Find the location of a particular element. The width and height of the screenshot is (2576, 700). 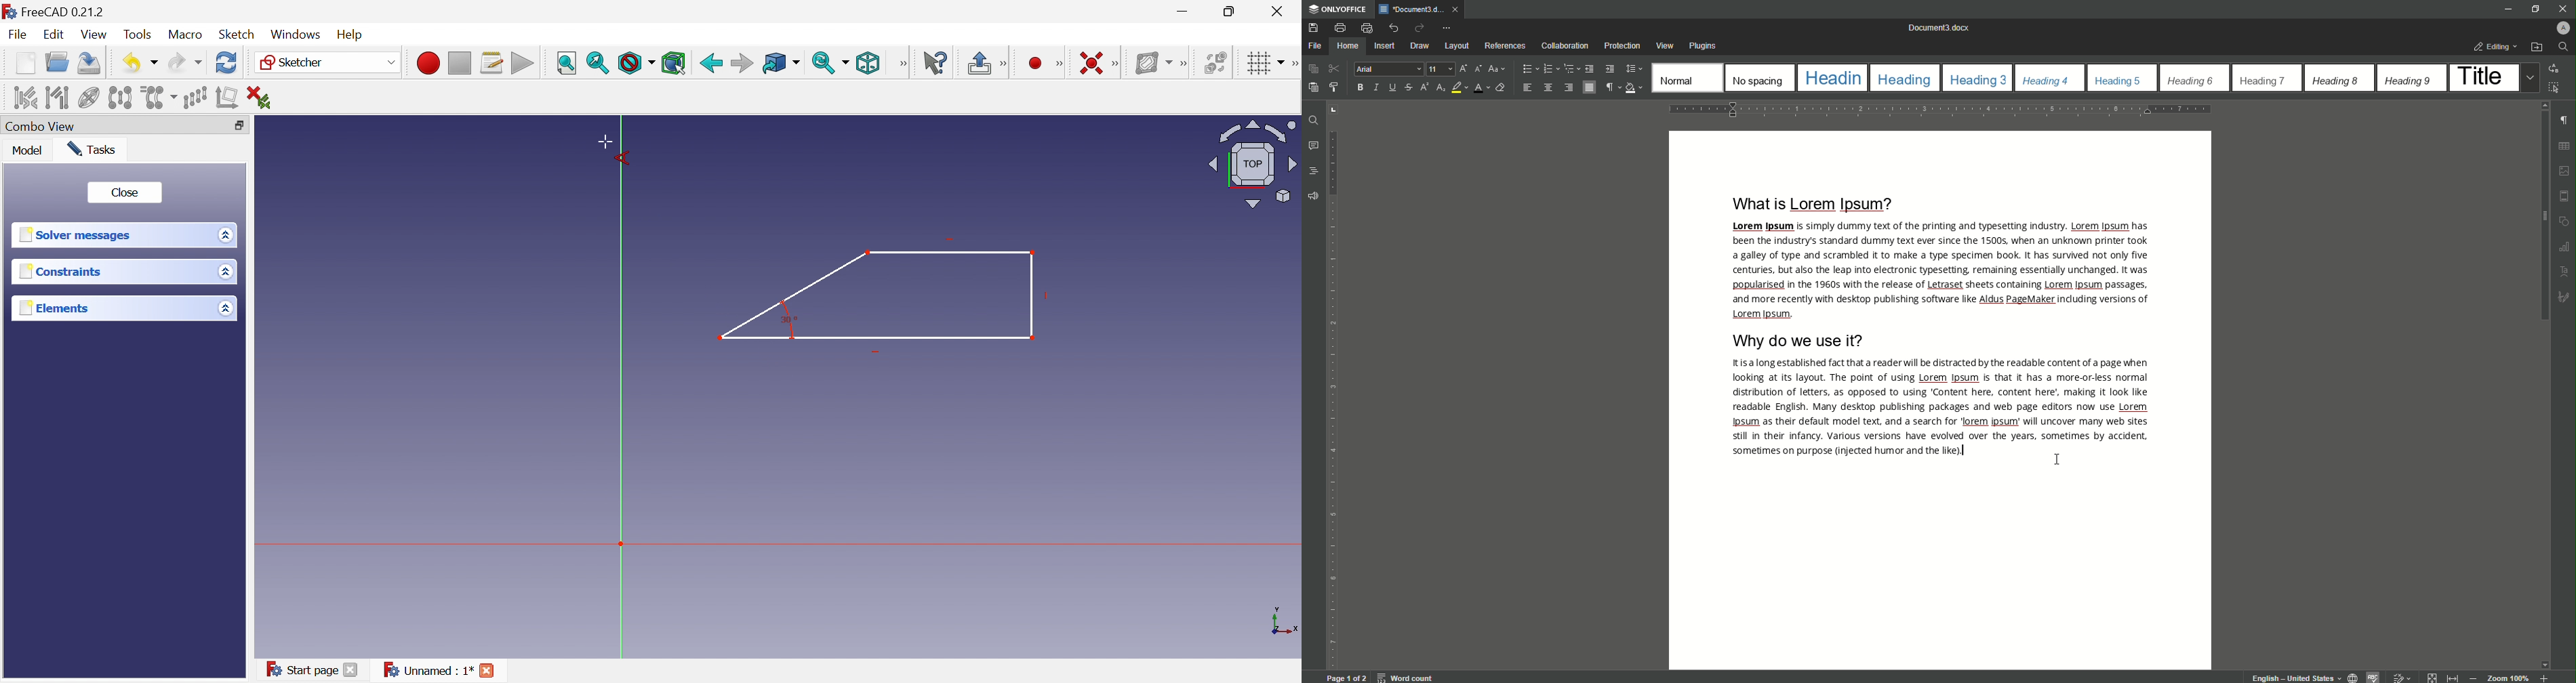

Highlight Color is located at coordinates (1458, 88).